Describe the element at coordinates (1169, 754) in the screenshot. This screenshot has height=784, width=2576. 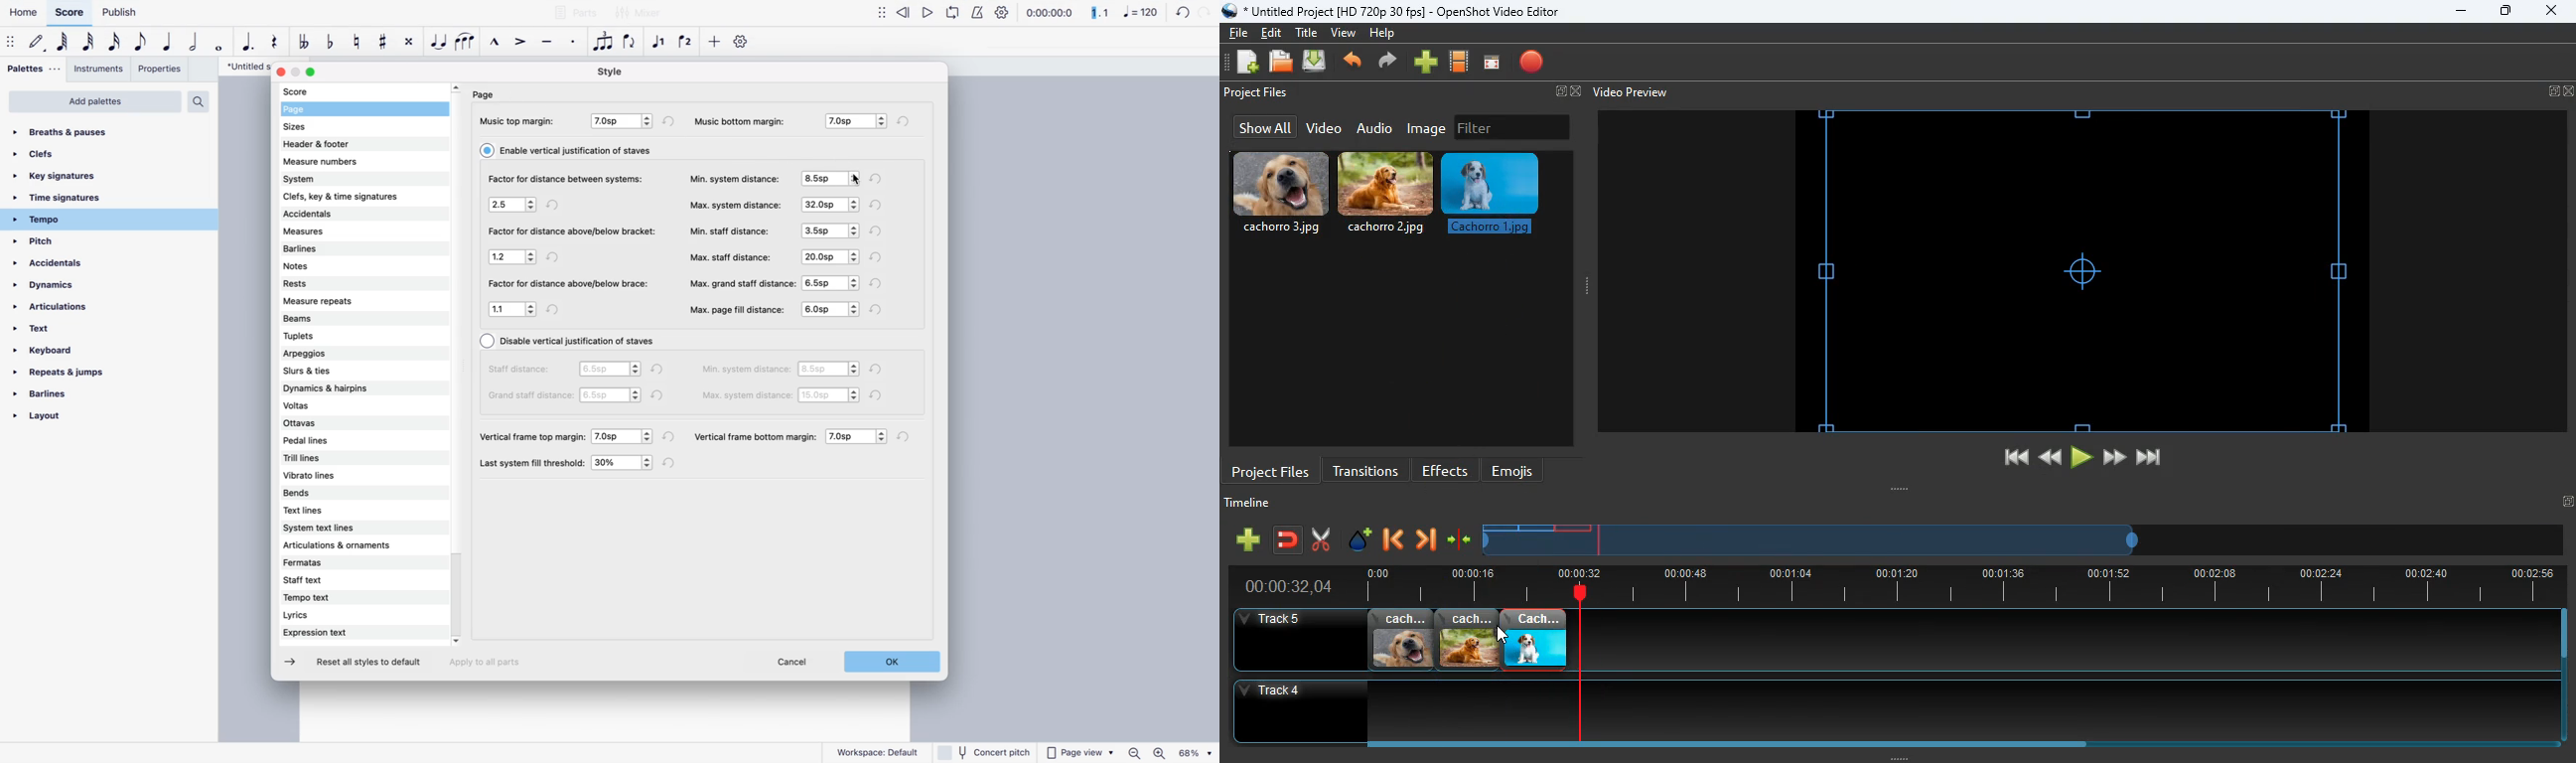
I see `zoom` at that location.